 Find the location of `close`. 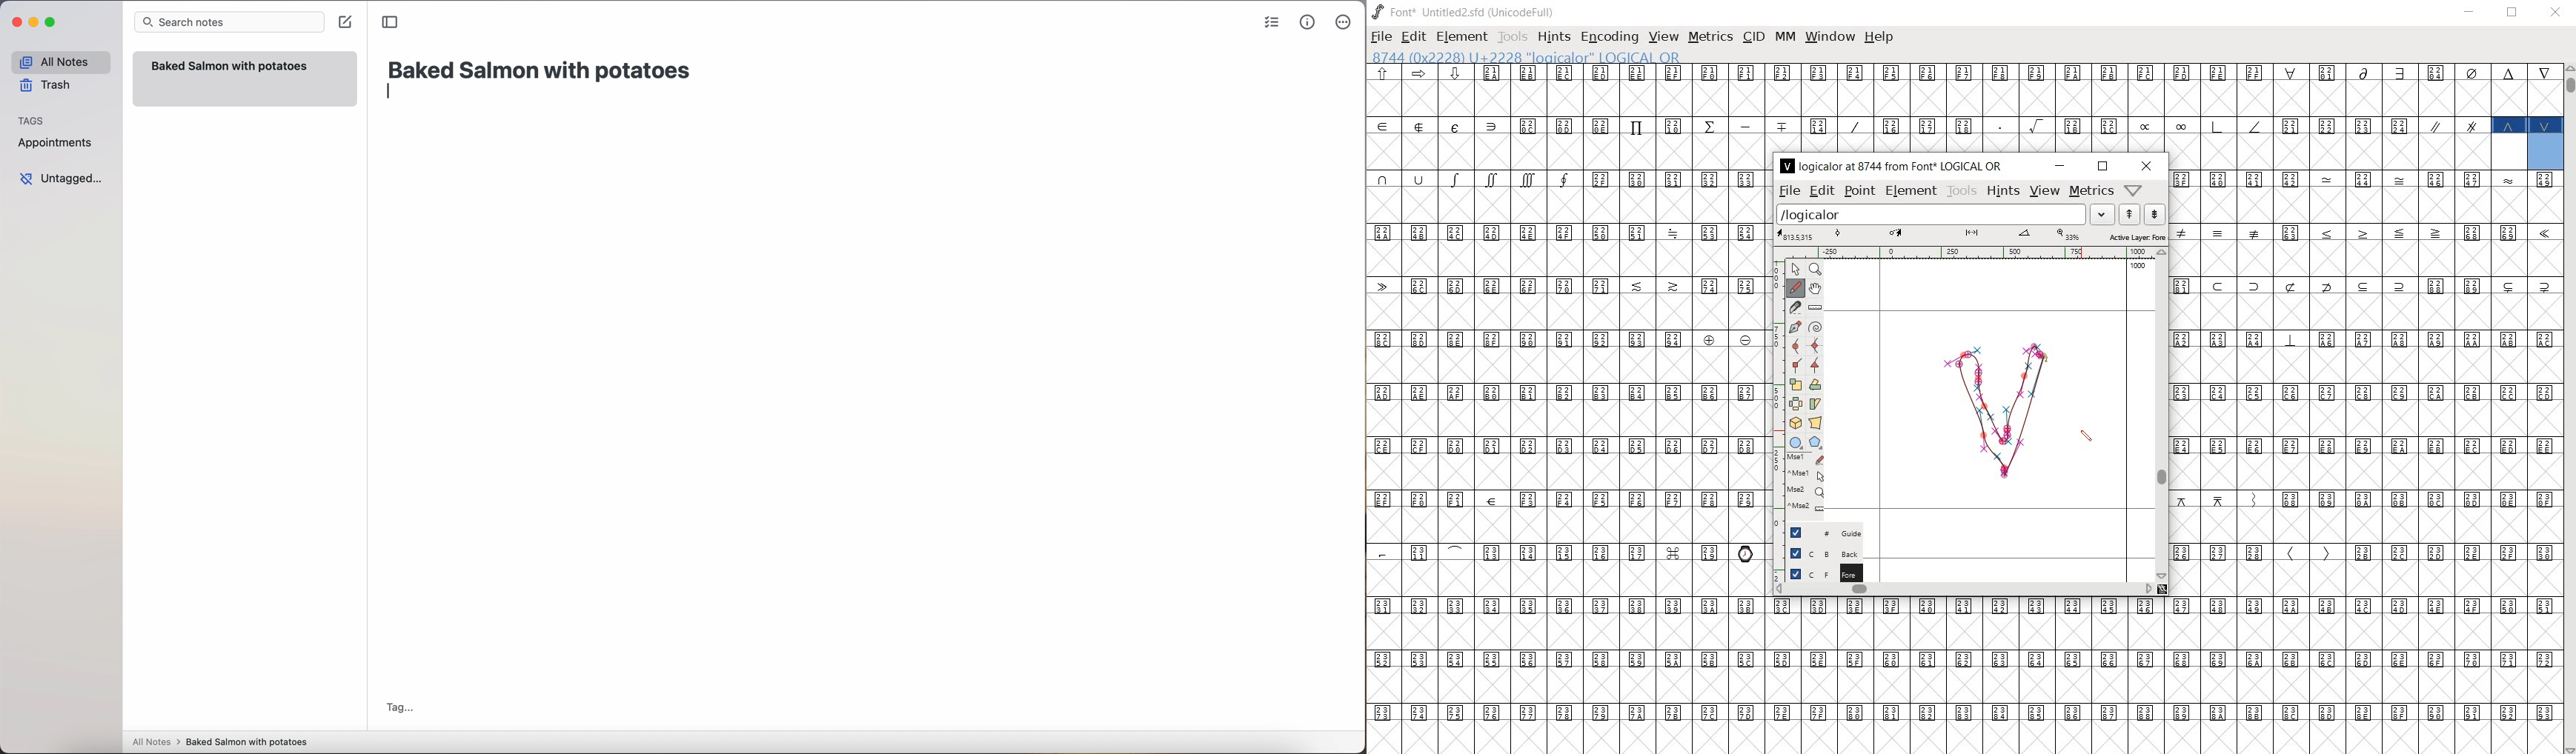

close is located at coordinates (2555, 13).